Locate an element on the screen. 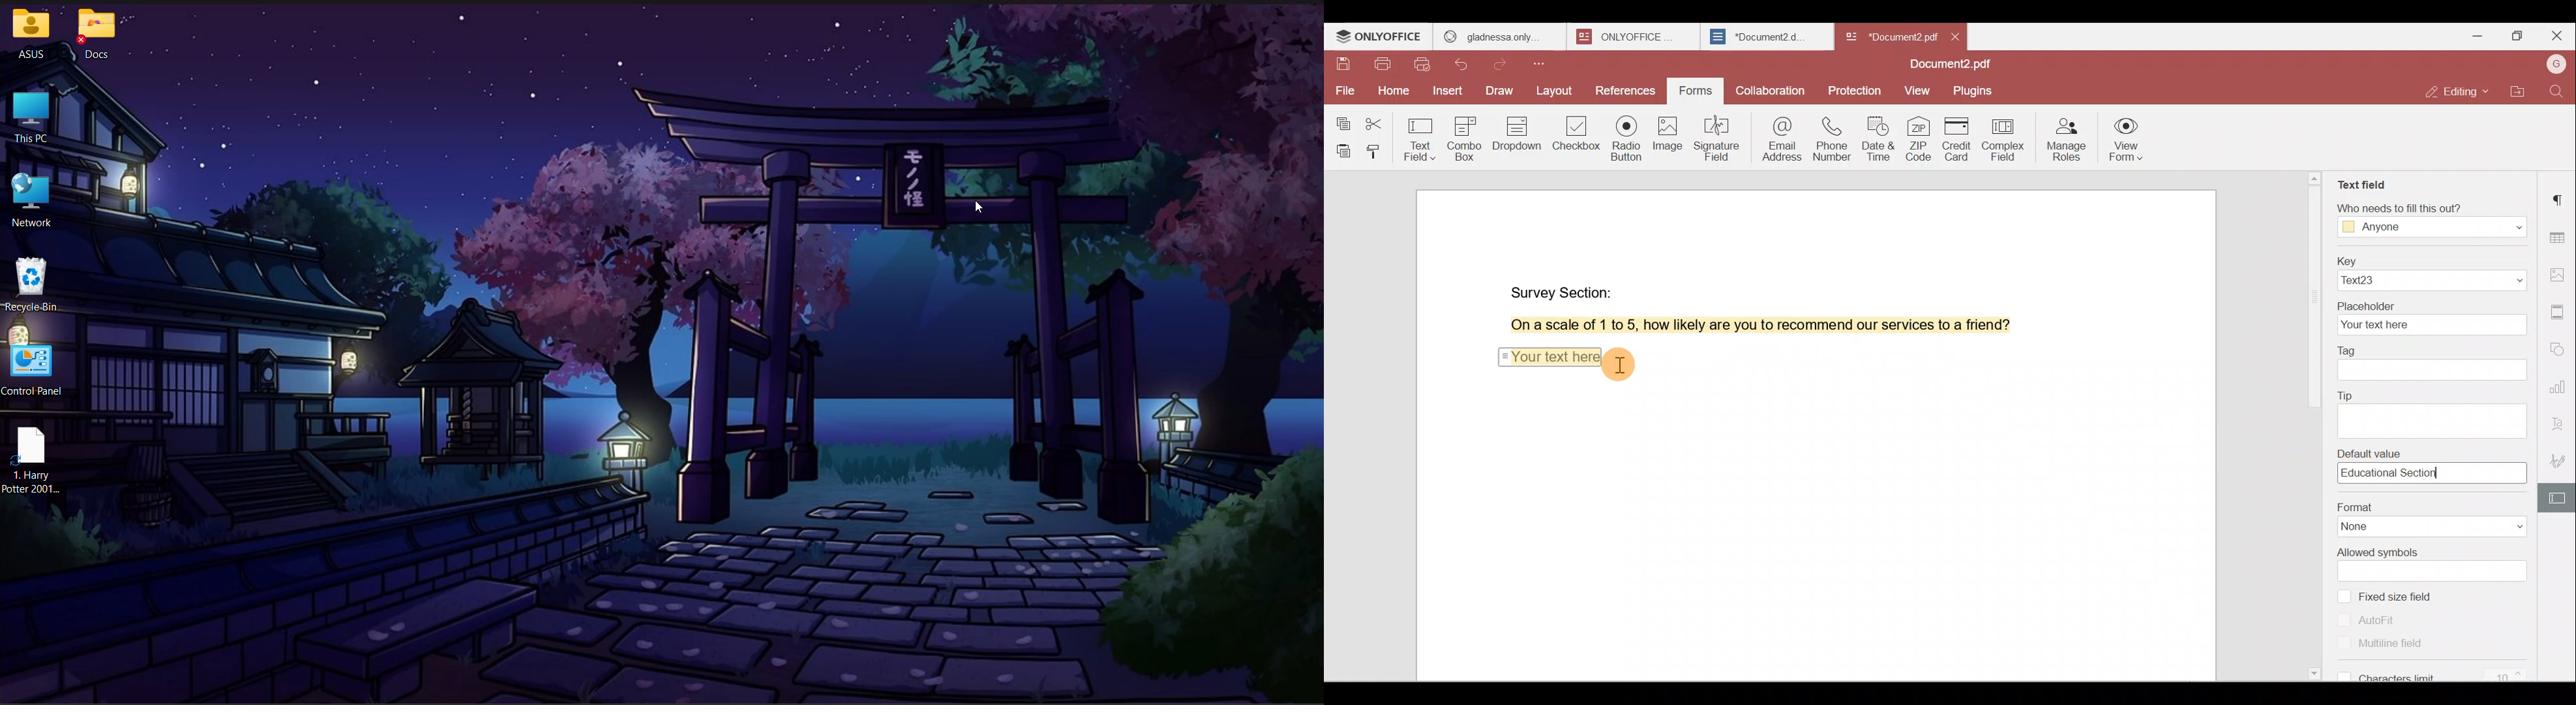  Save is located at coordinates (1343, 67).